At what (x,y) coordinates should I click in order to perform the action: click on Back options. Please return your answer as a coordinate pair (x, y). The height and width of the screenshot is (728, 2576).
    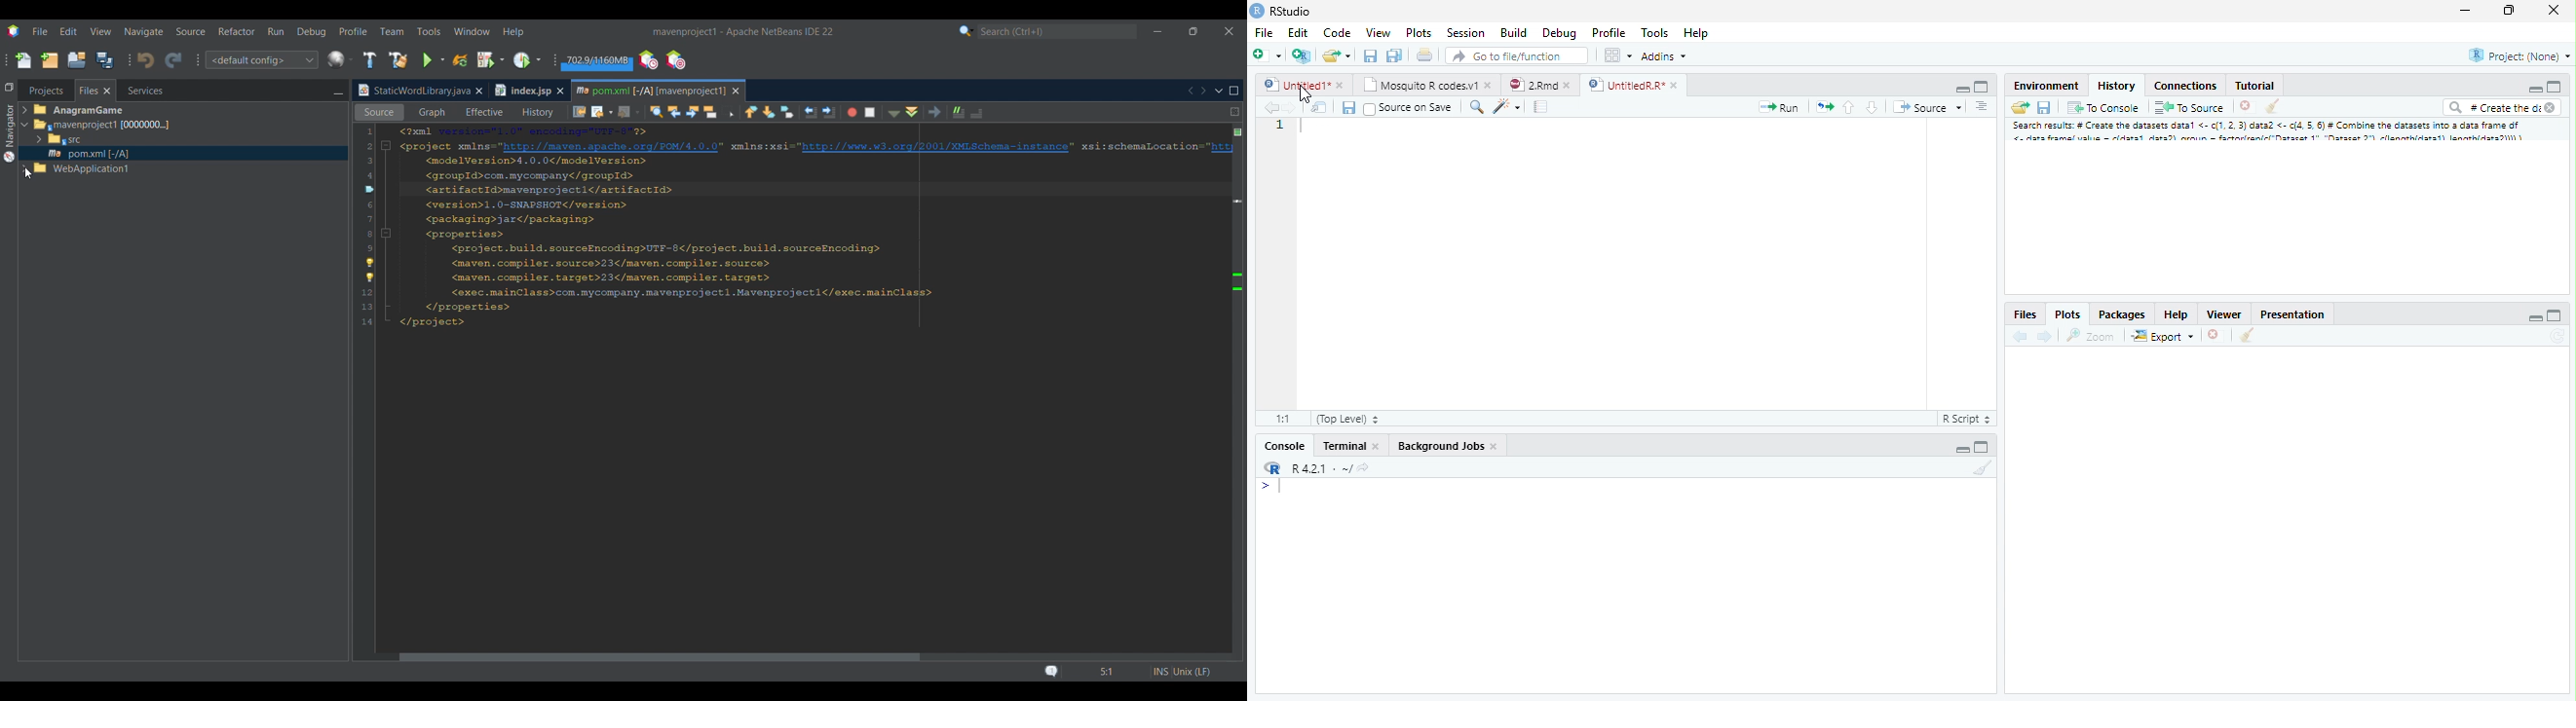
    Looking at the image, I should click on (599, 112).